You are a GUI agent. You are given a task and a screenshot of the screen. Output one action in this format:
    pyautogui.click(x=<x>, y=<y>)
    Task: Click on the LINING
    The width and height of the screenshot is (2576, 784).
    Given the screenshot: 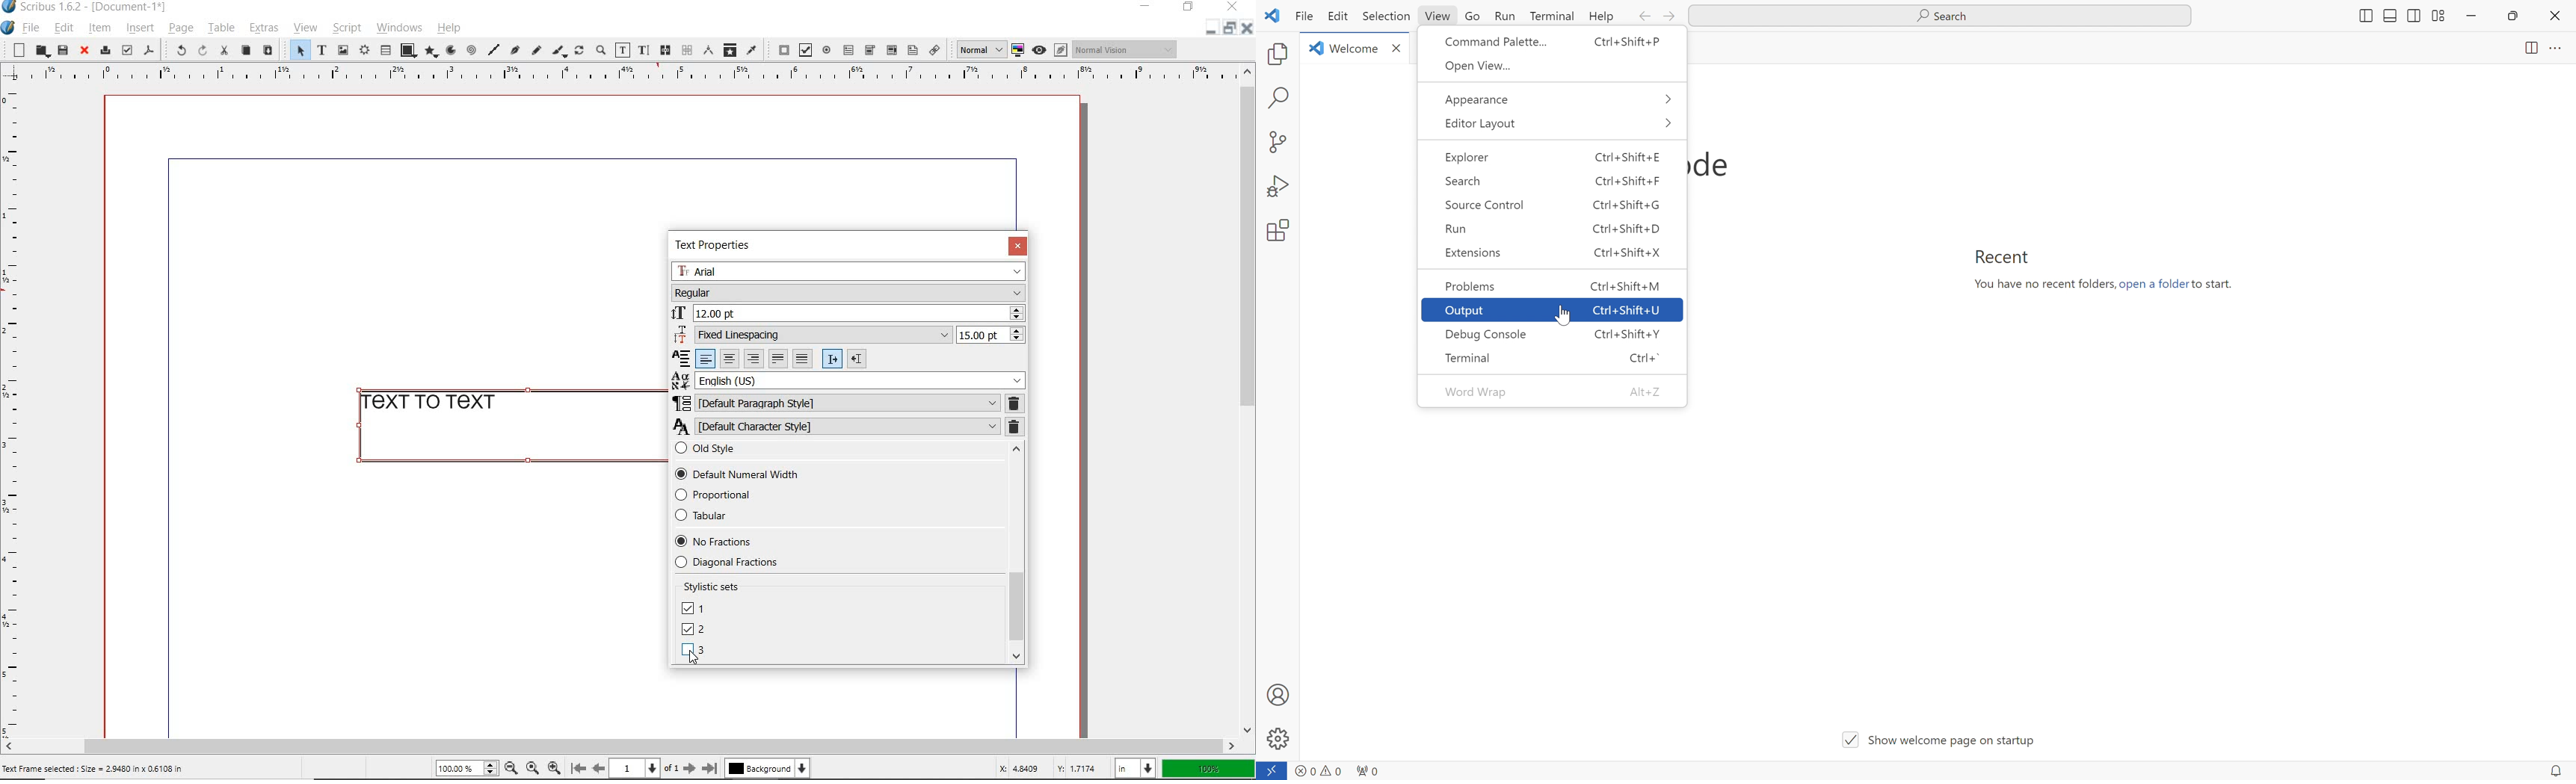 What is the action you would take?
    pyautogui.click(x=694, y=651)
    